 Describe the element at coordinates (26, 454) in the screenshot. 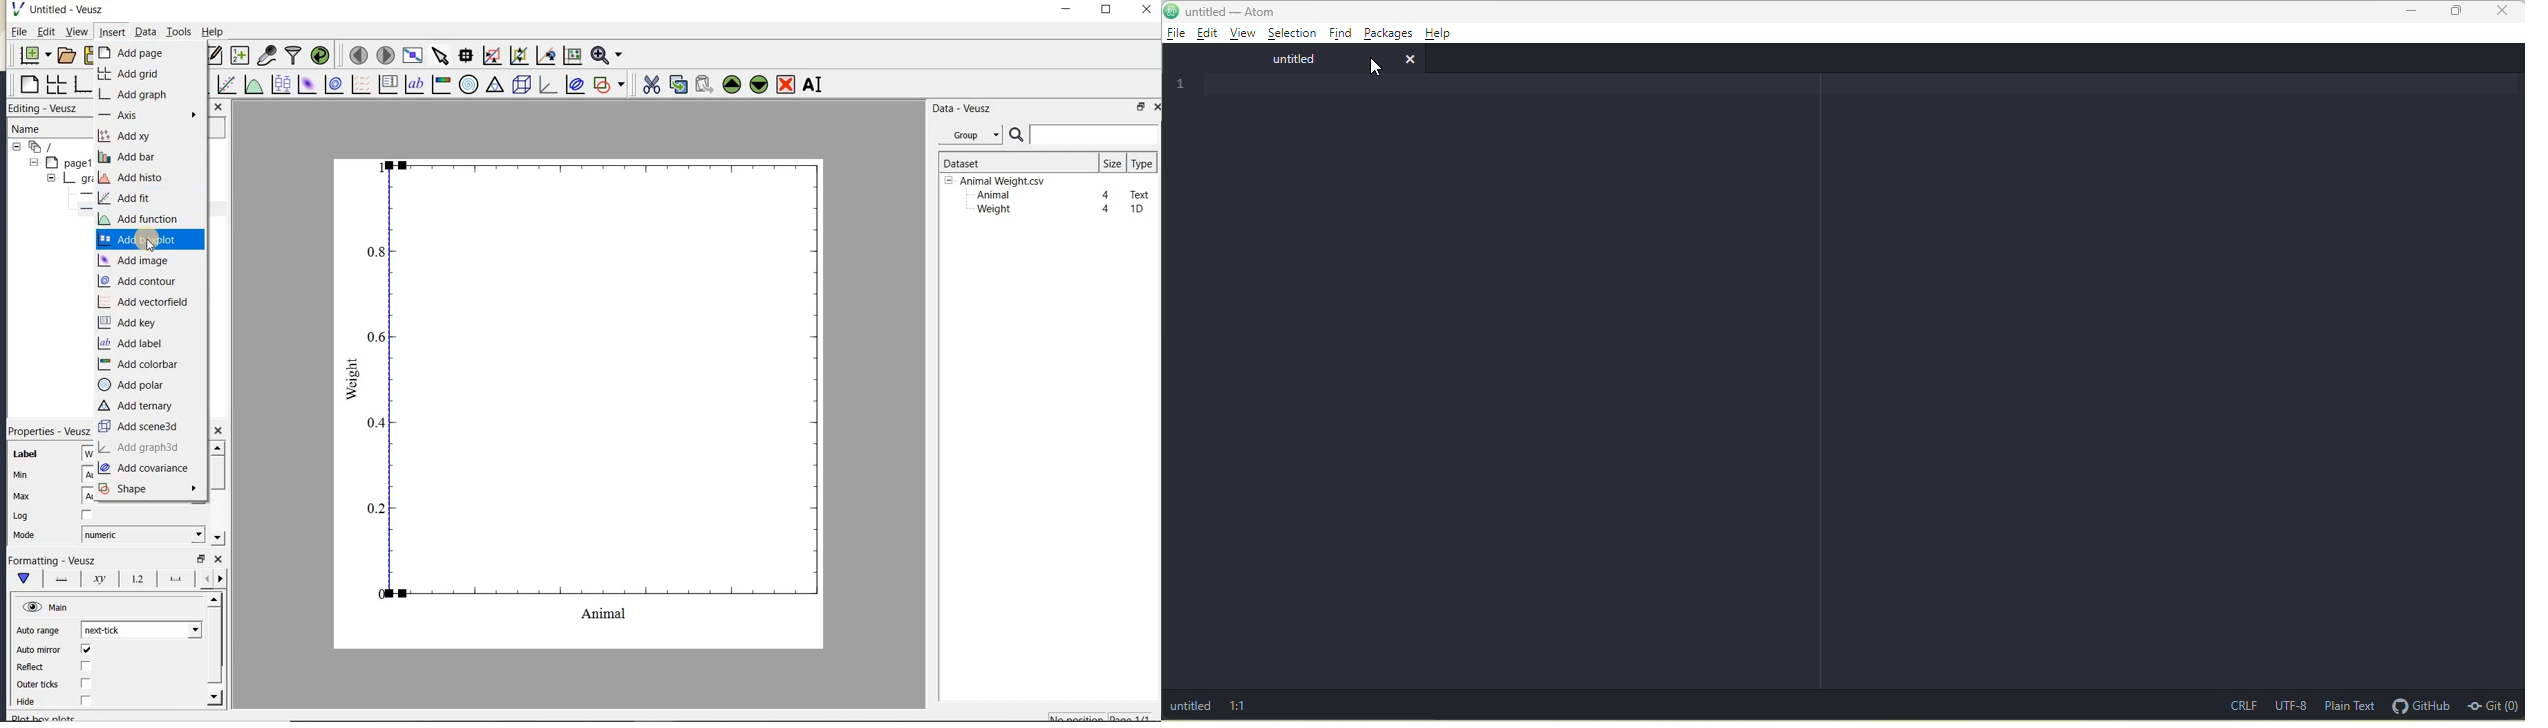

I see `Label` at that location.